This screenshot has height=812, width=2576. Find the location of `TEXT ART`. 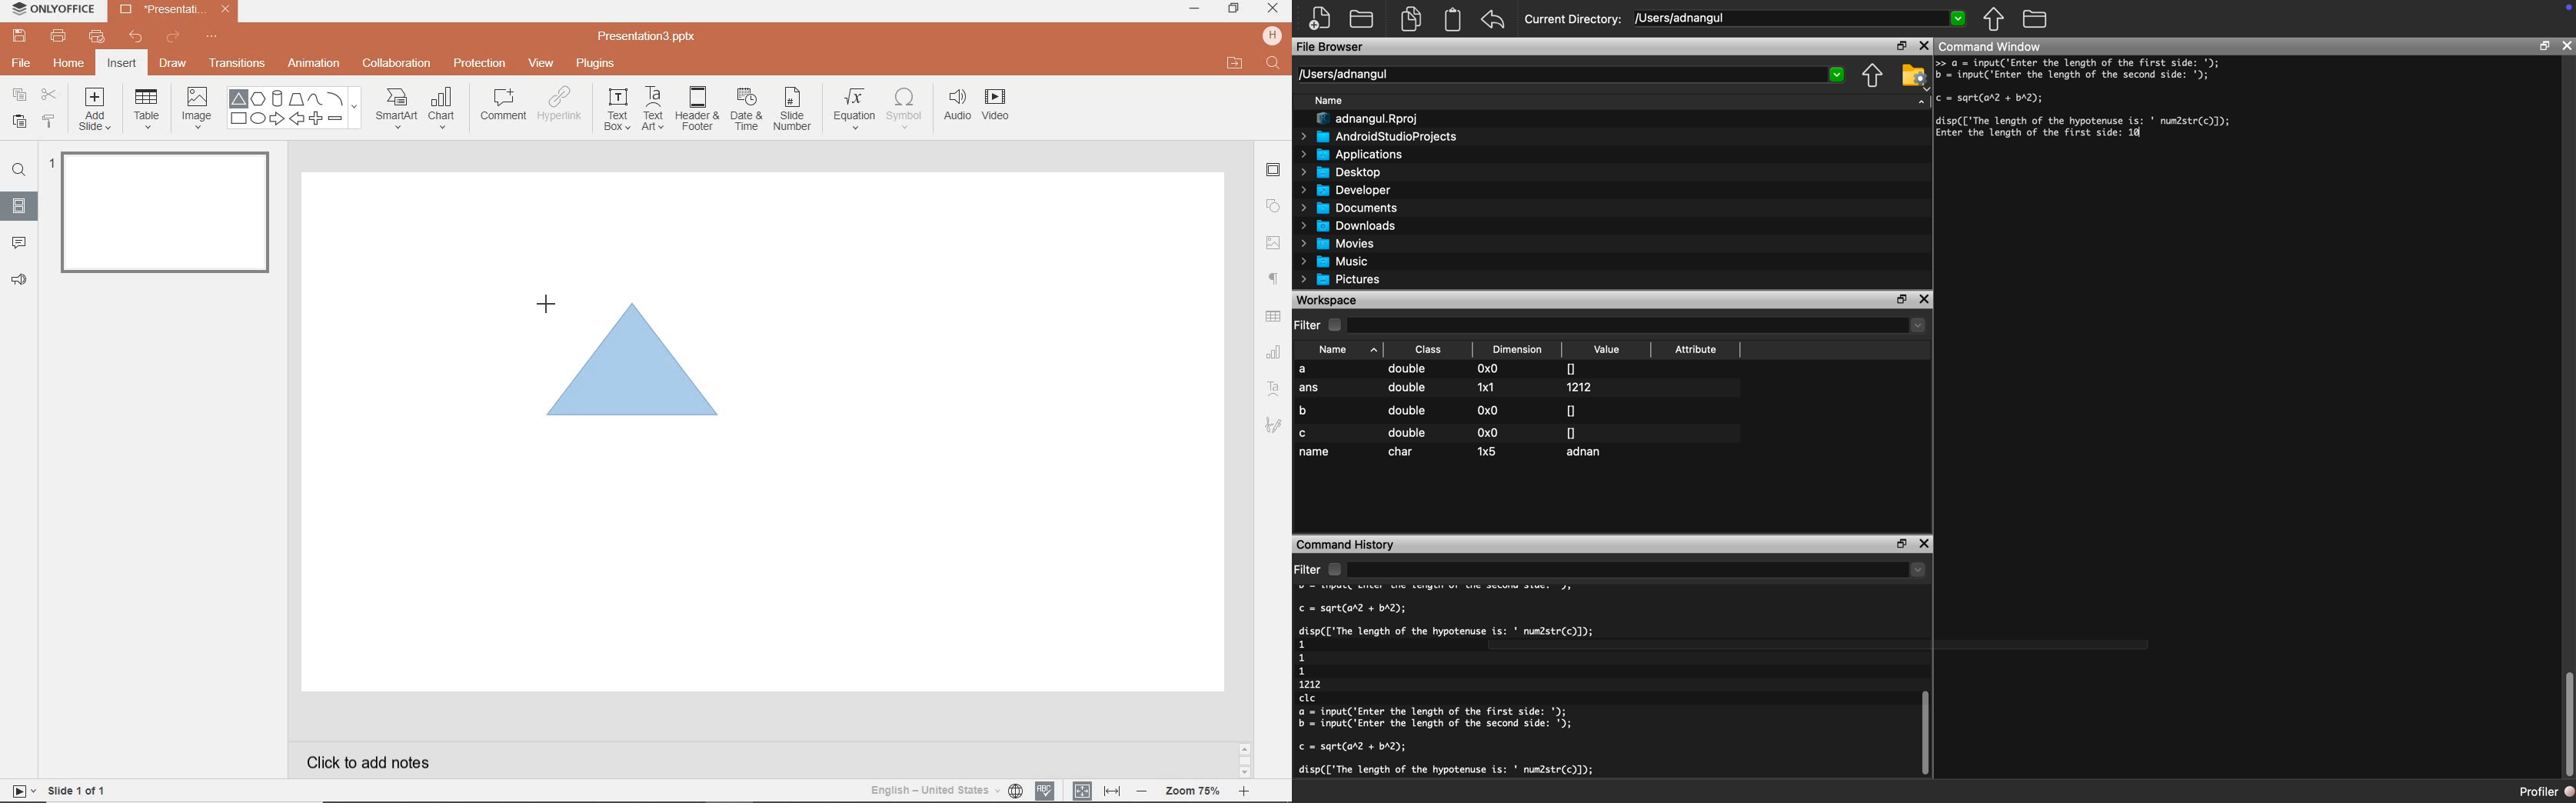

TEXT ART is located at coordinates (651, 110).